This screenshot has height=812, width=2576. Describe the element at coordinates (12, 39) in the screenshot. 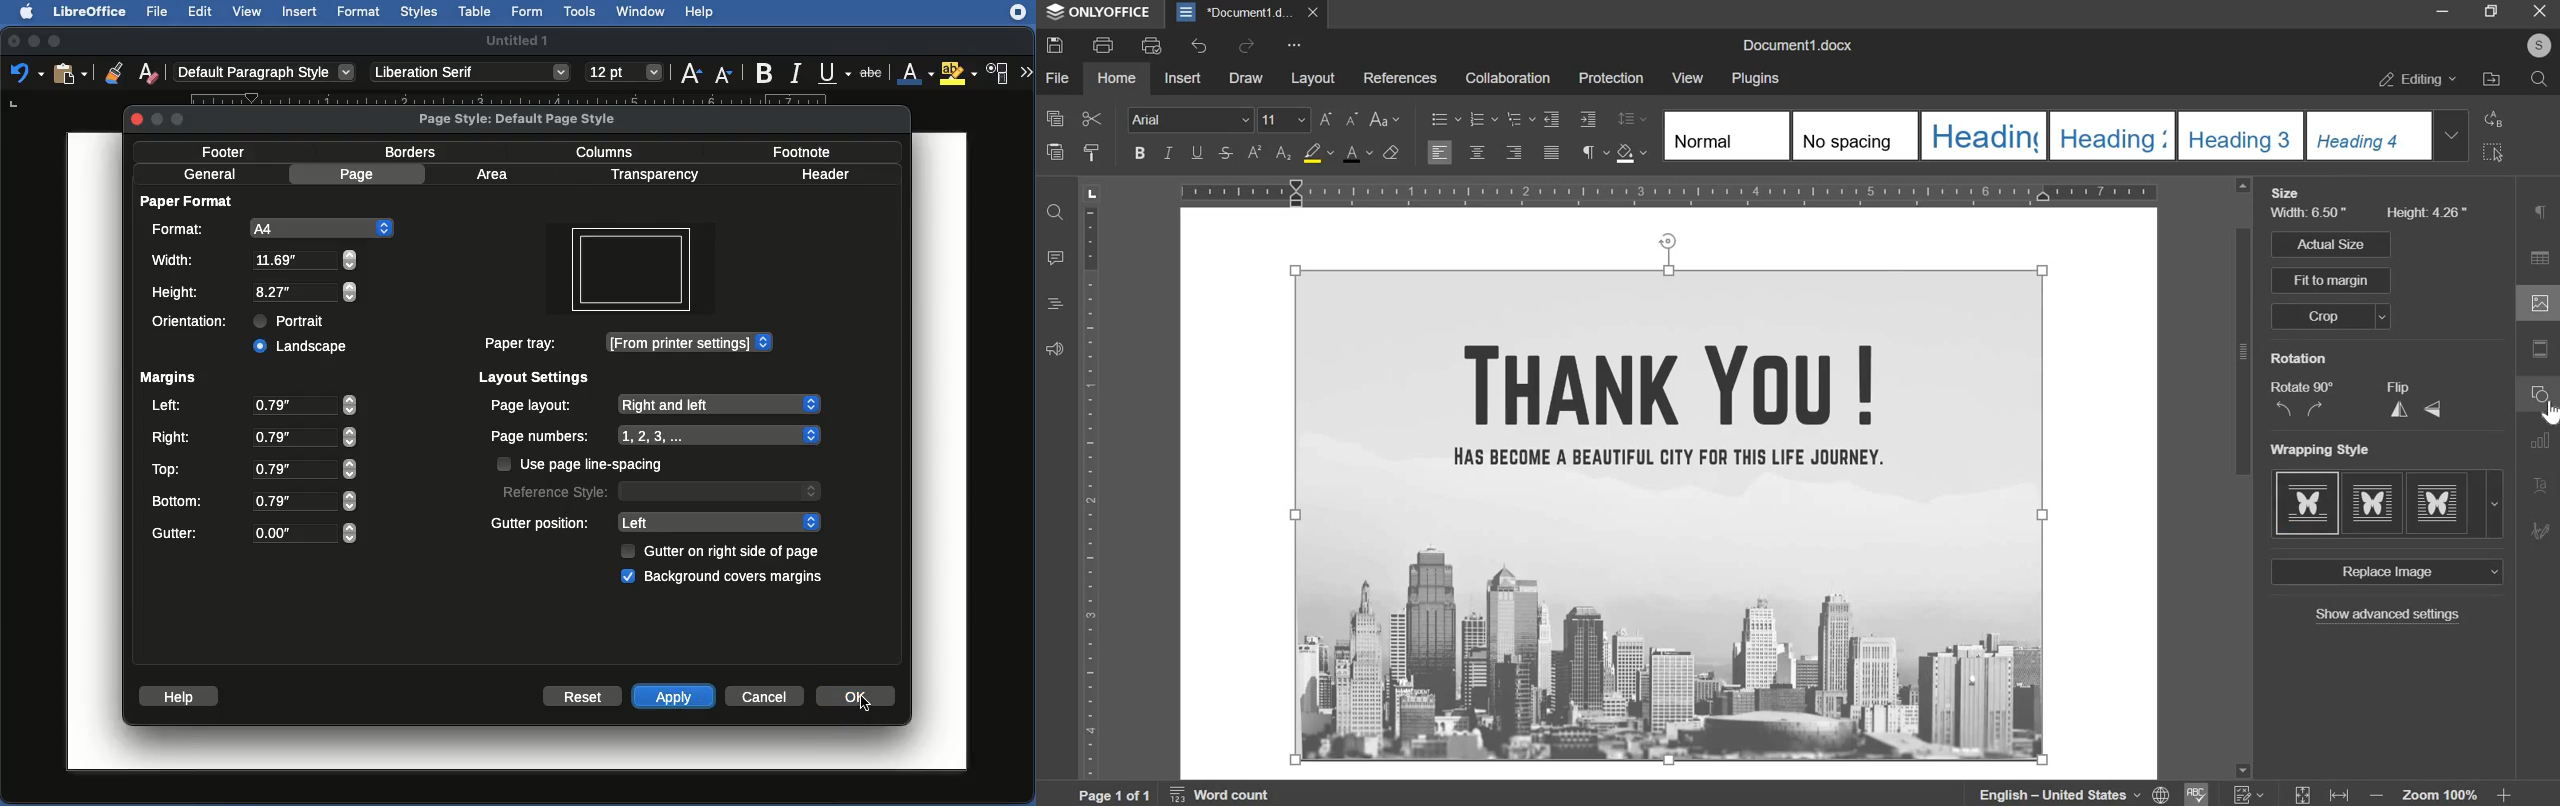

I see `Close` at that location.